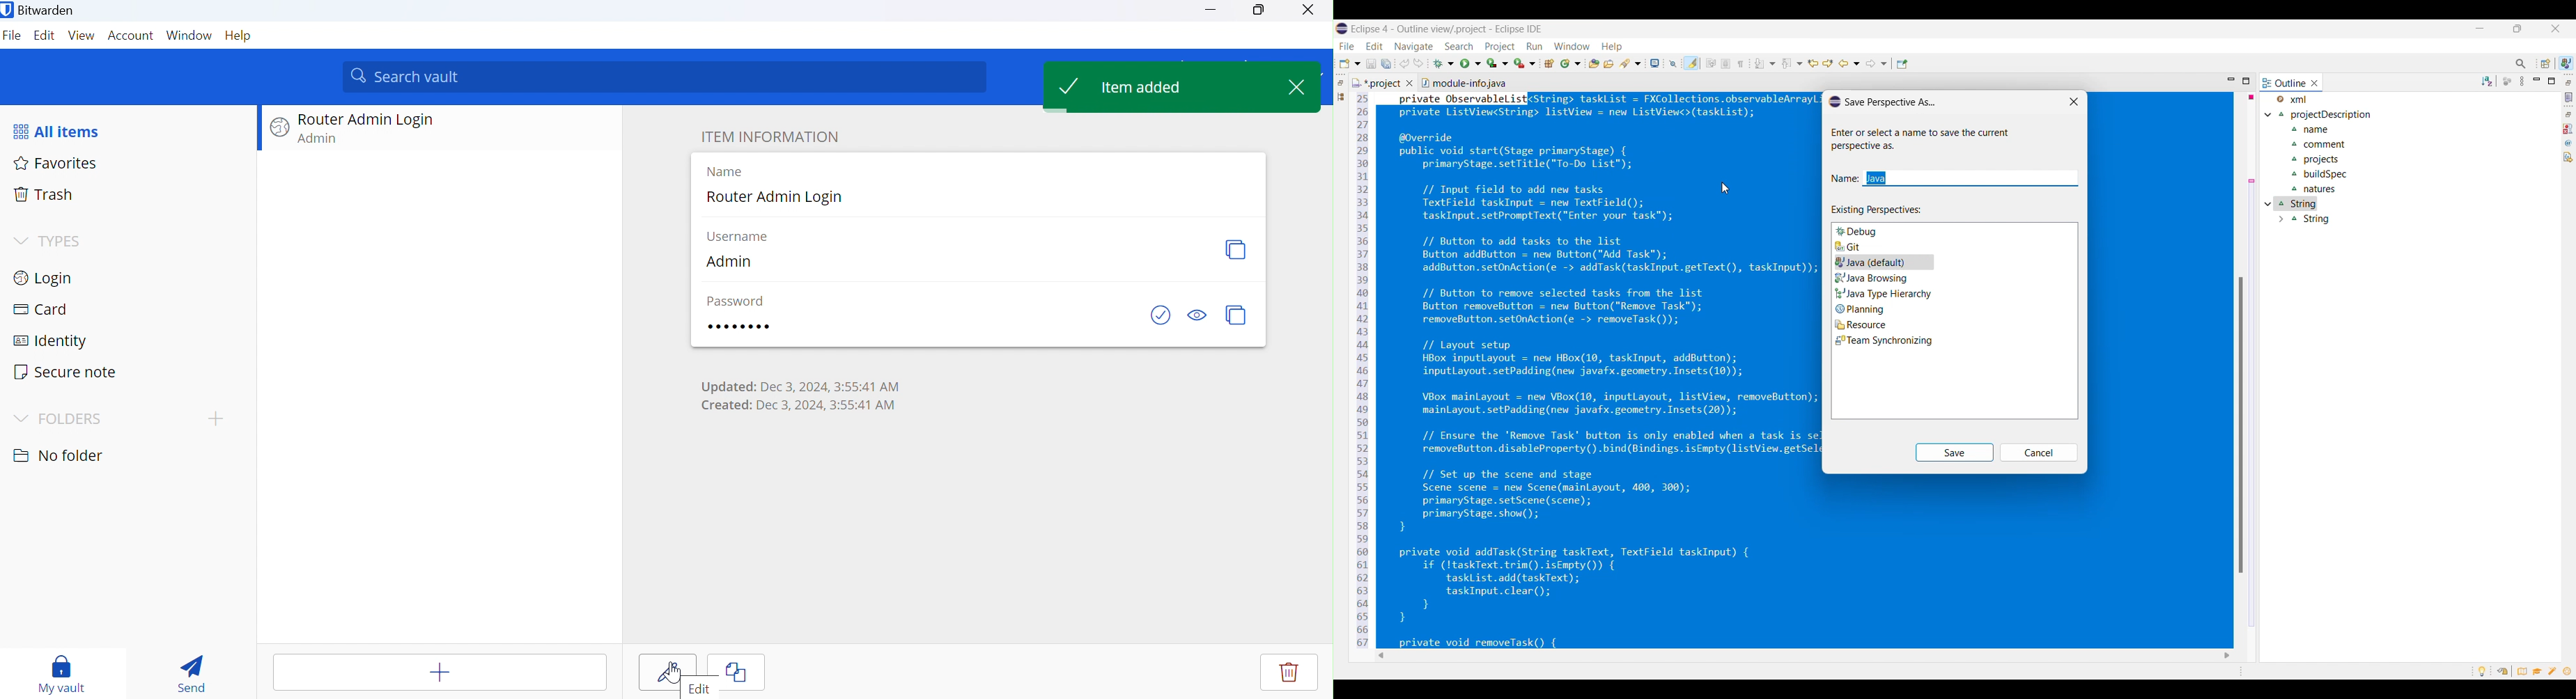  Describe the element at coordinates (658, 673) in the screenshot. I see `edit` at that location.